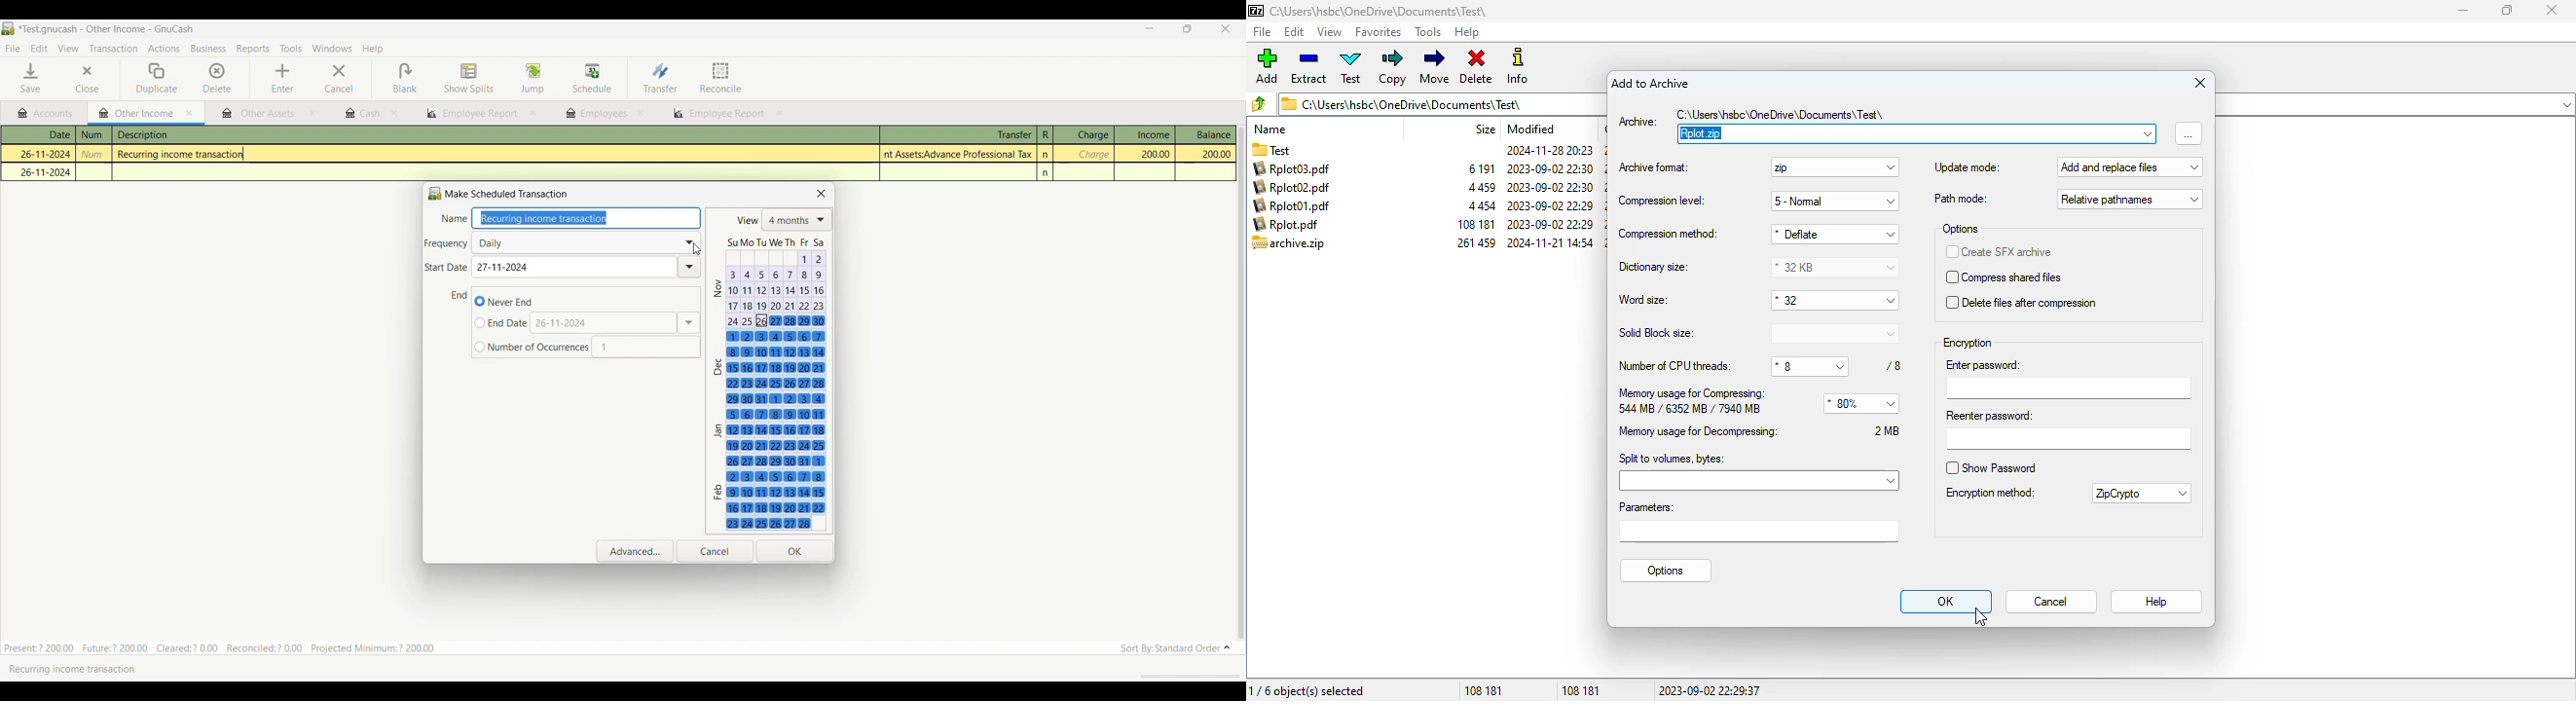  What do you see at coordinates (95, 154) in the screenshot?
I see `num` at bounding box center [95, 154].